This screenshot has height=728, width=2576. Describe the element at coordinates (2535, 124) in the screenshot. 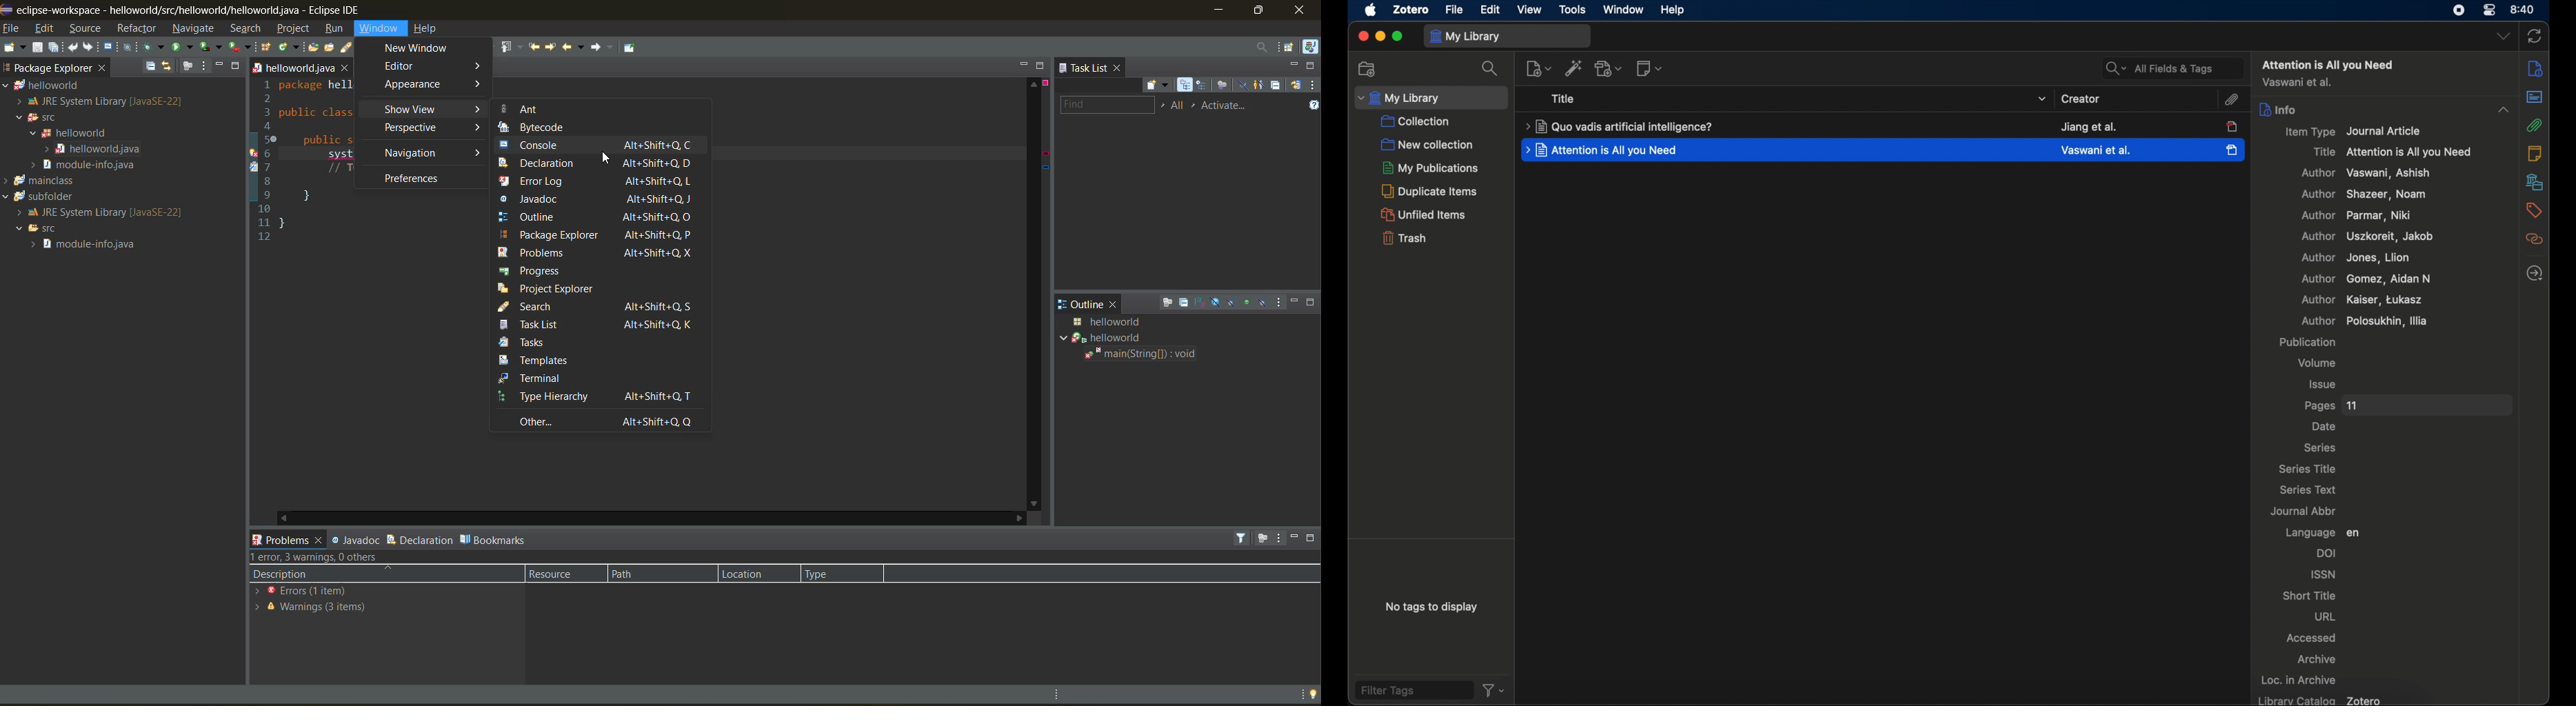

I see `attachment` at that location.